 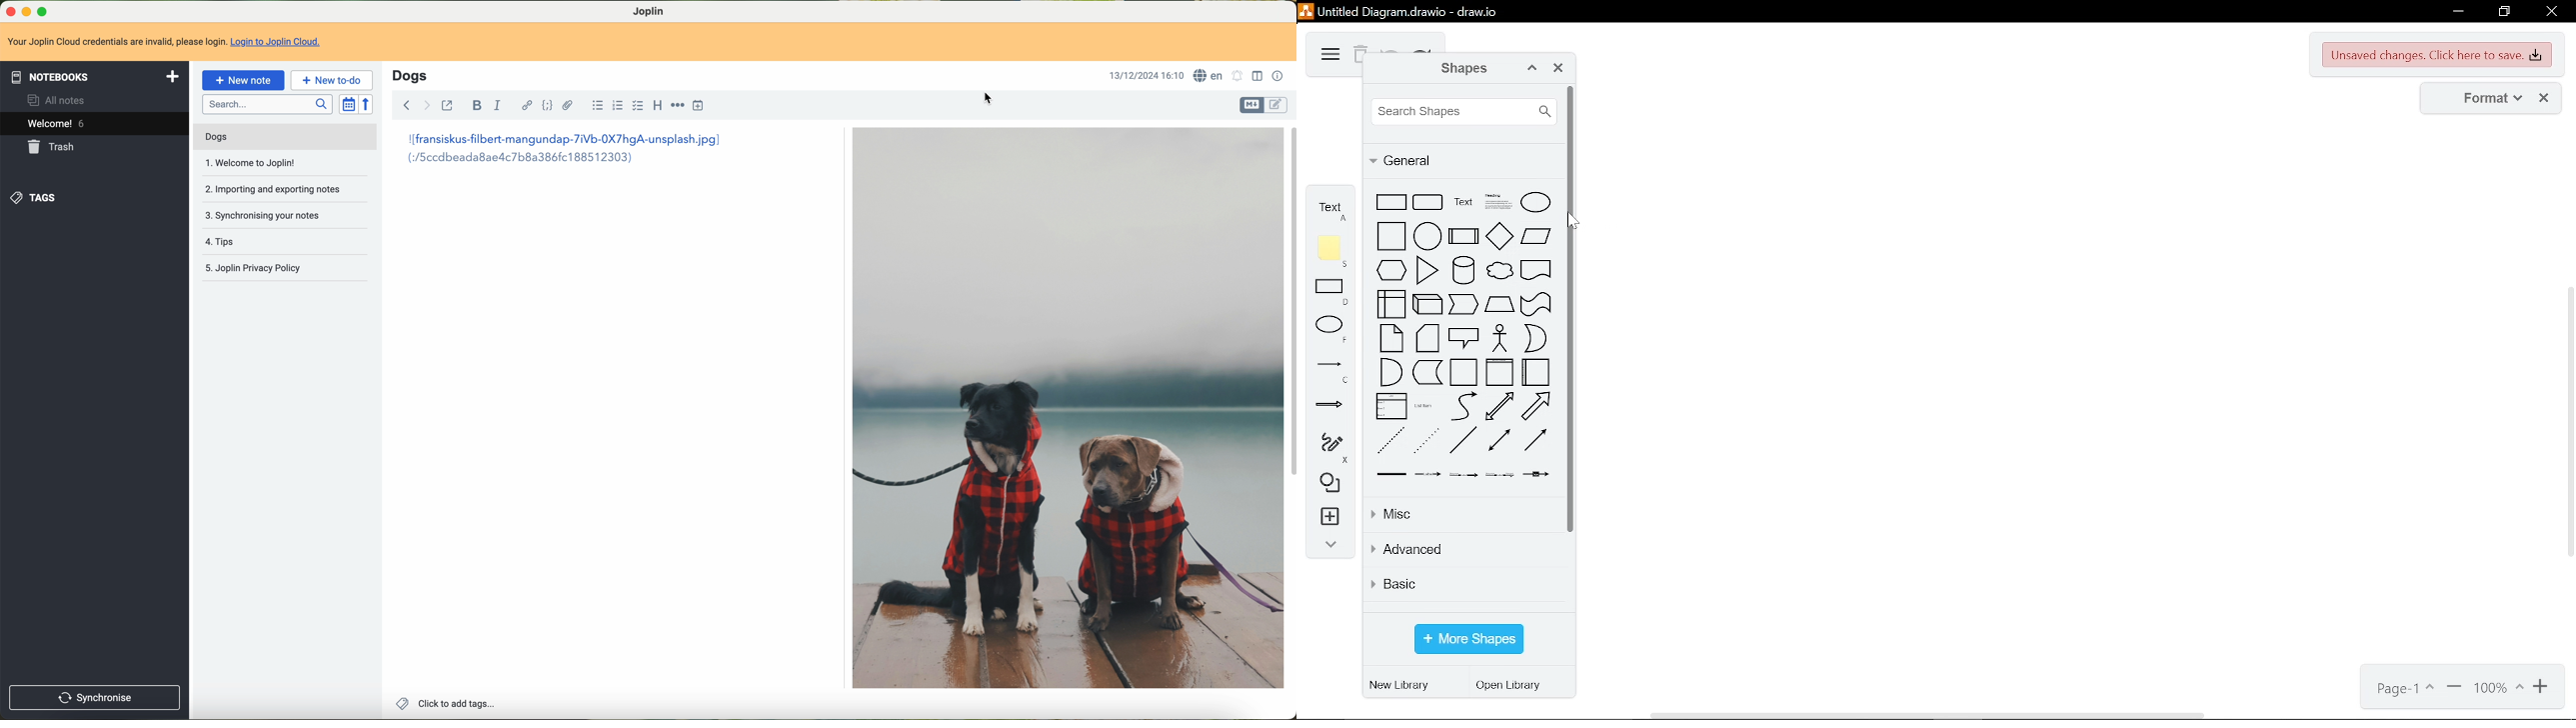 I want to click on connector with symbol, so click(x=1535, y=474).